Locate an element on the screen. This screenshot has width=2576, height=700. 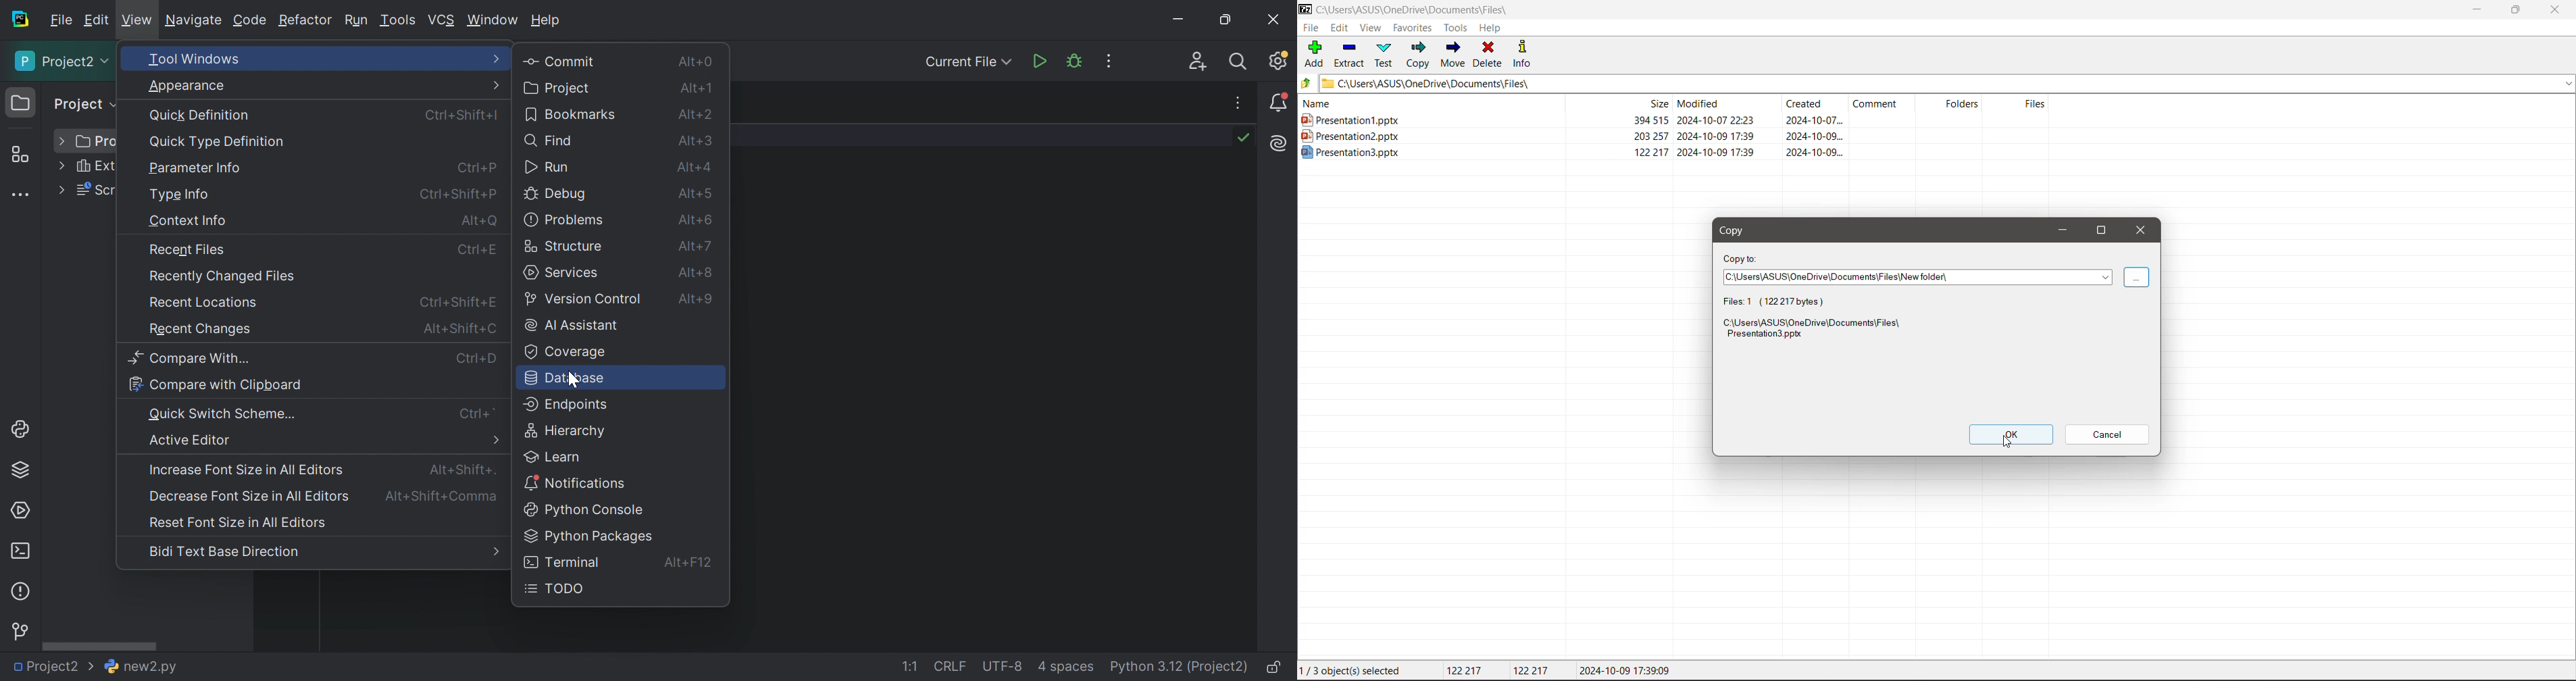
Name is located at coordinates (1424, 103).